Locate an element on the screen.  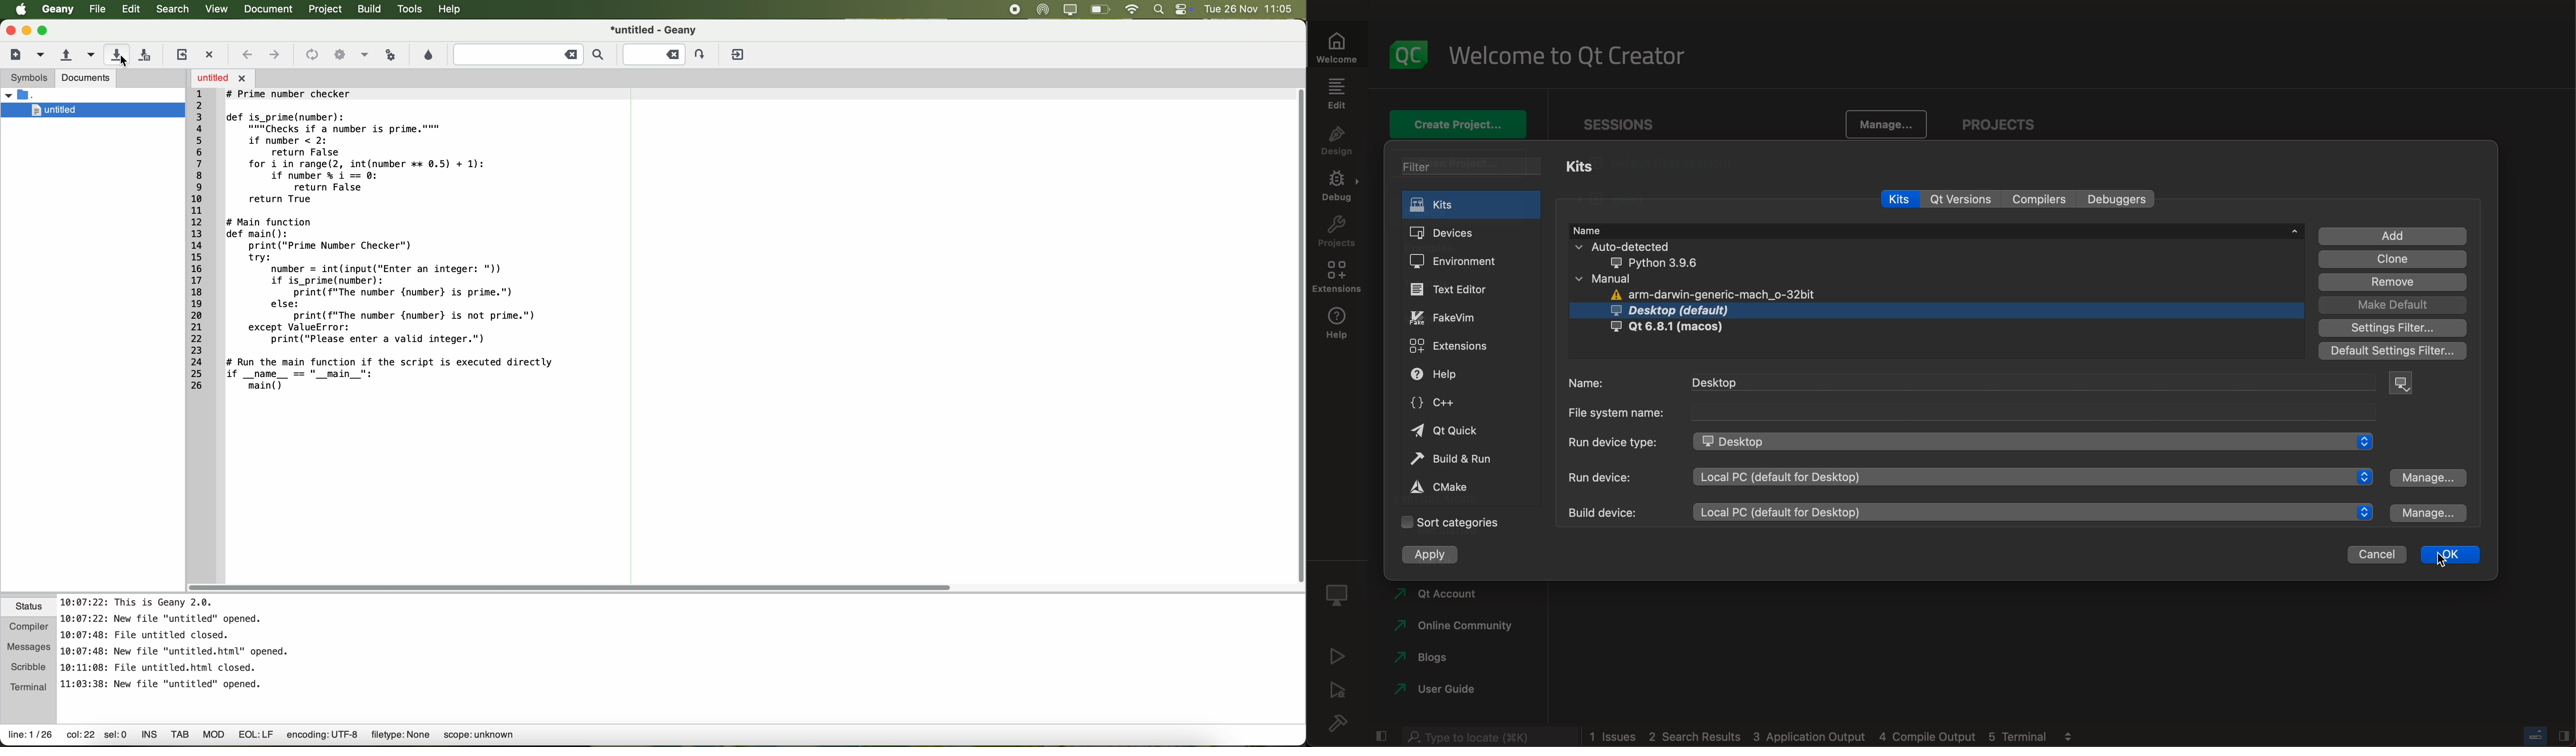
build device: is located at coordinates (1604, 510).